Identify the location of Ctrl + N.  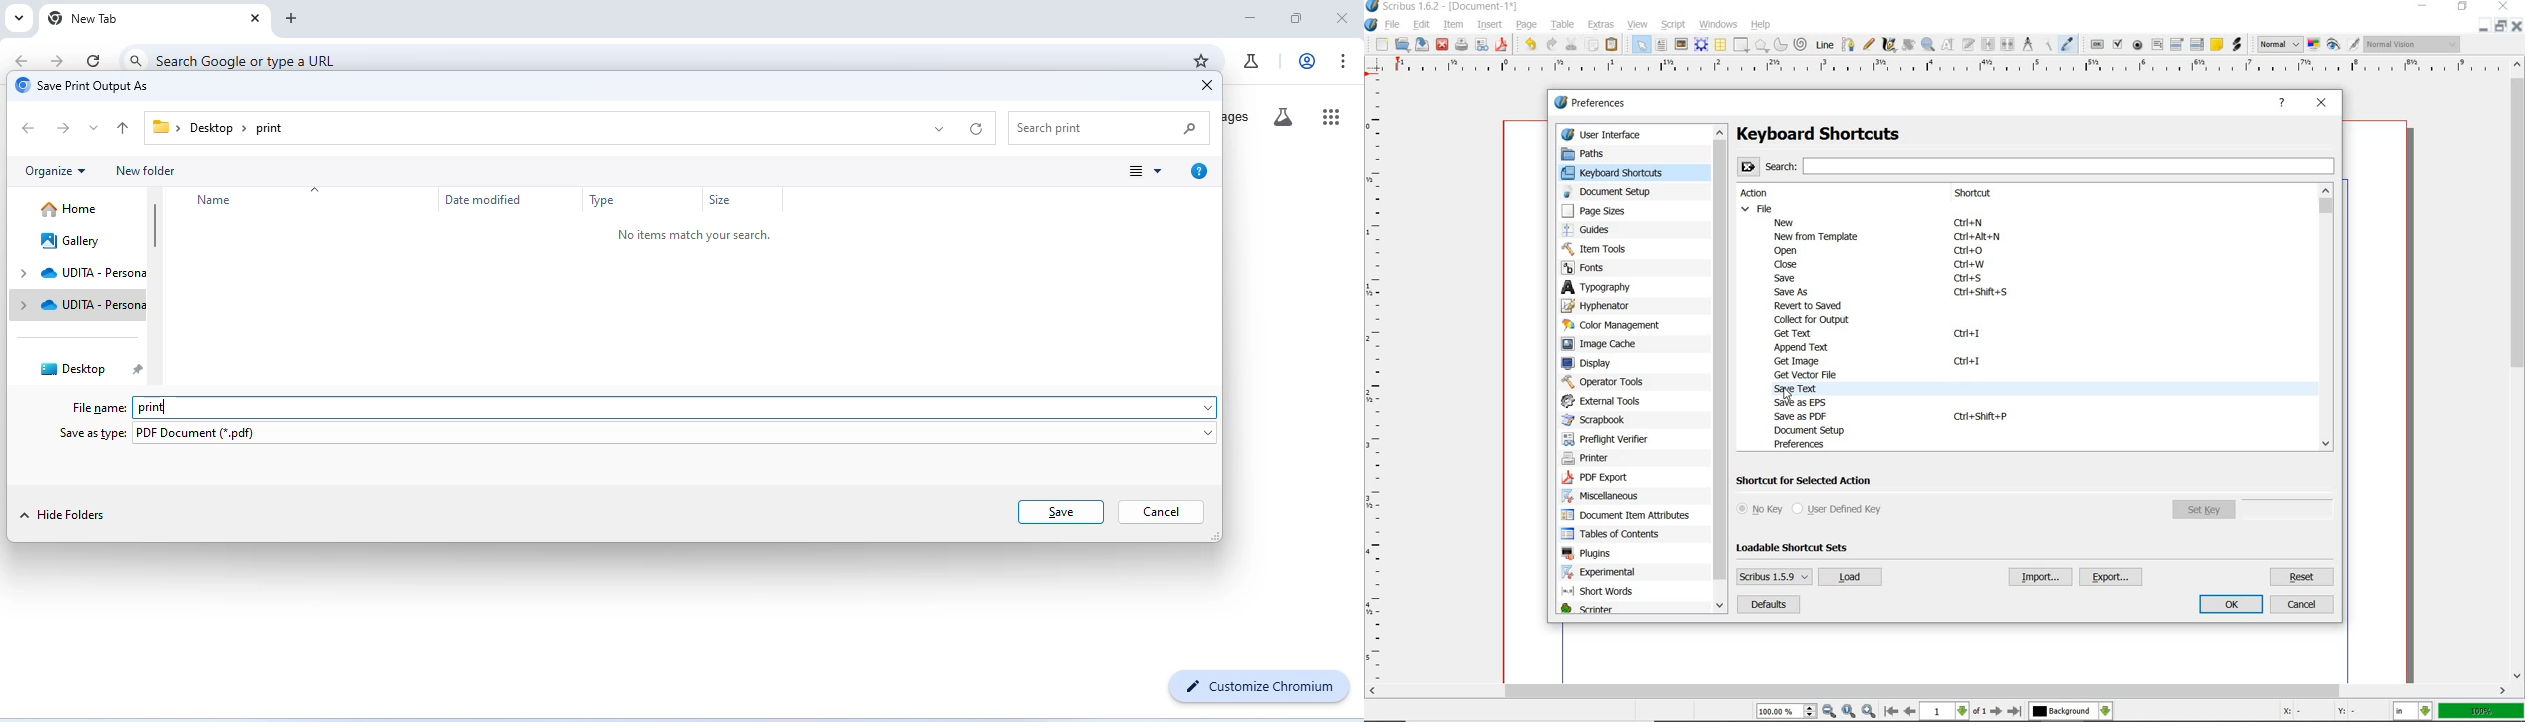
(1975, 223).